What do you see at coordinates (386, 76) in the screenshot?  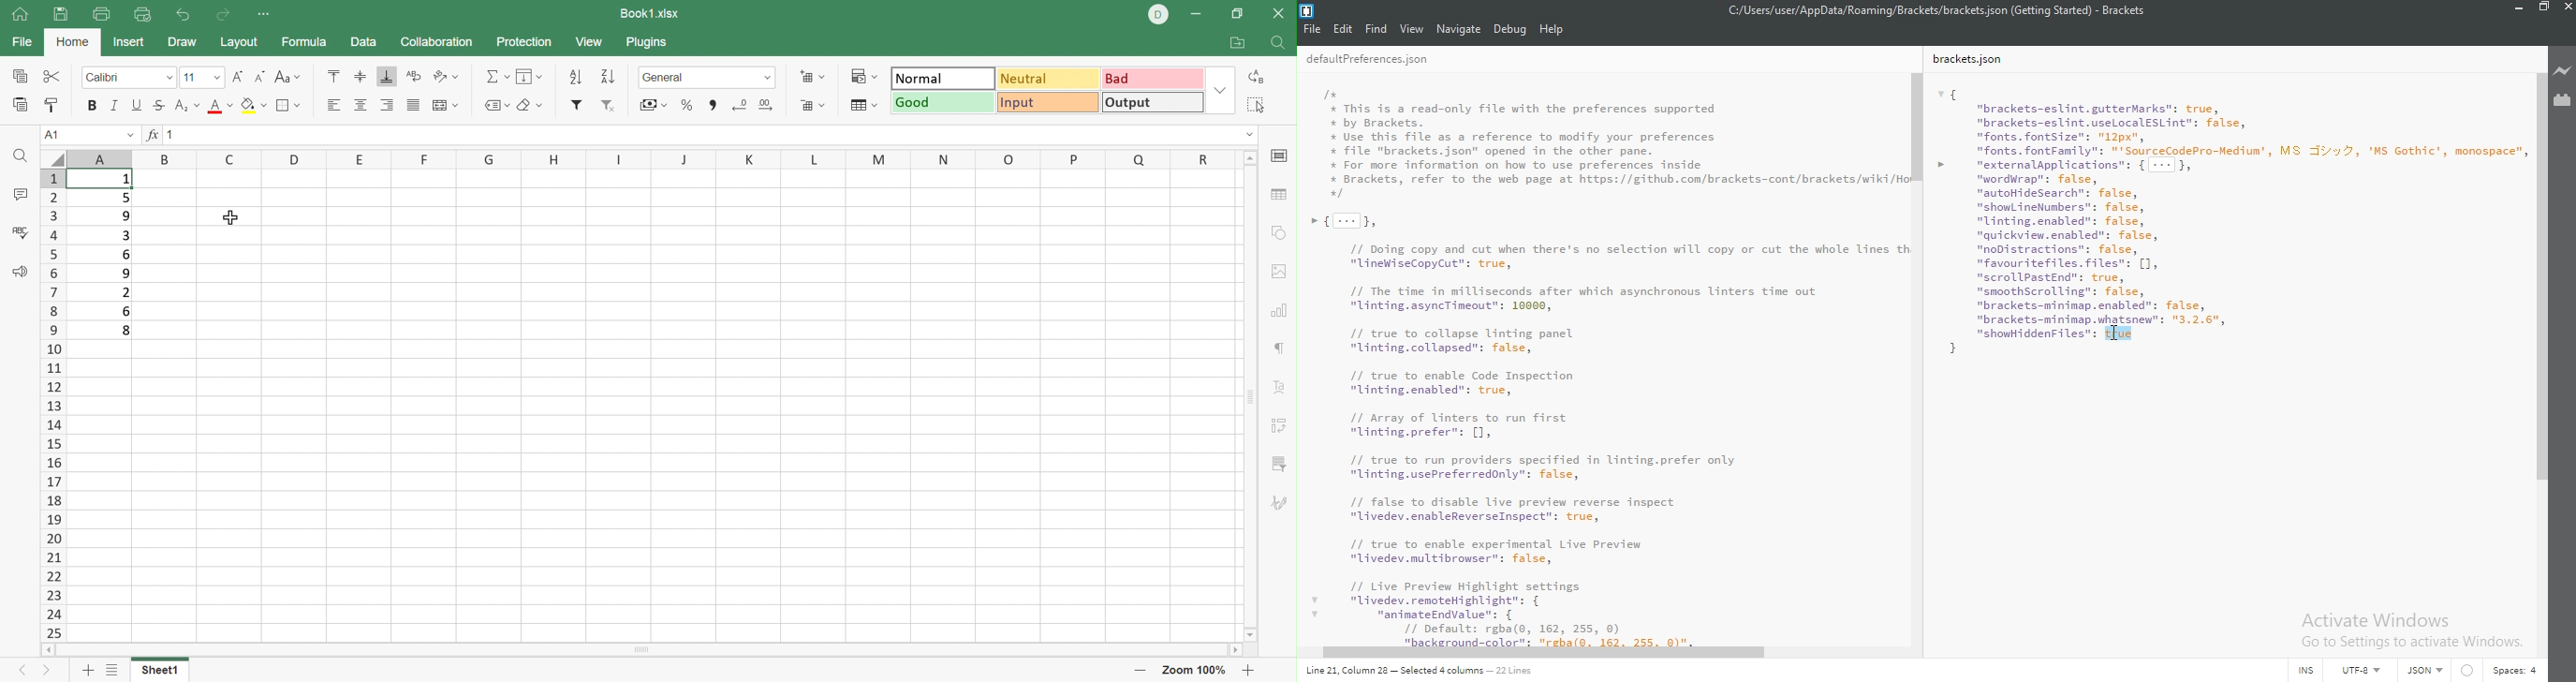 I see `Align Bottom` at bounding box center [386, 76].